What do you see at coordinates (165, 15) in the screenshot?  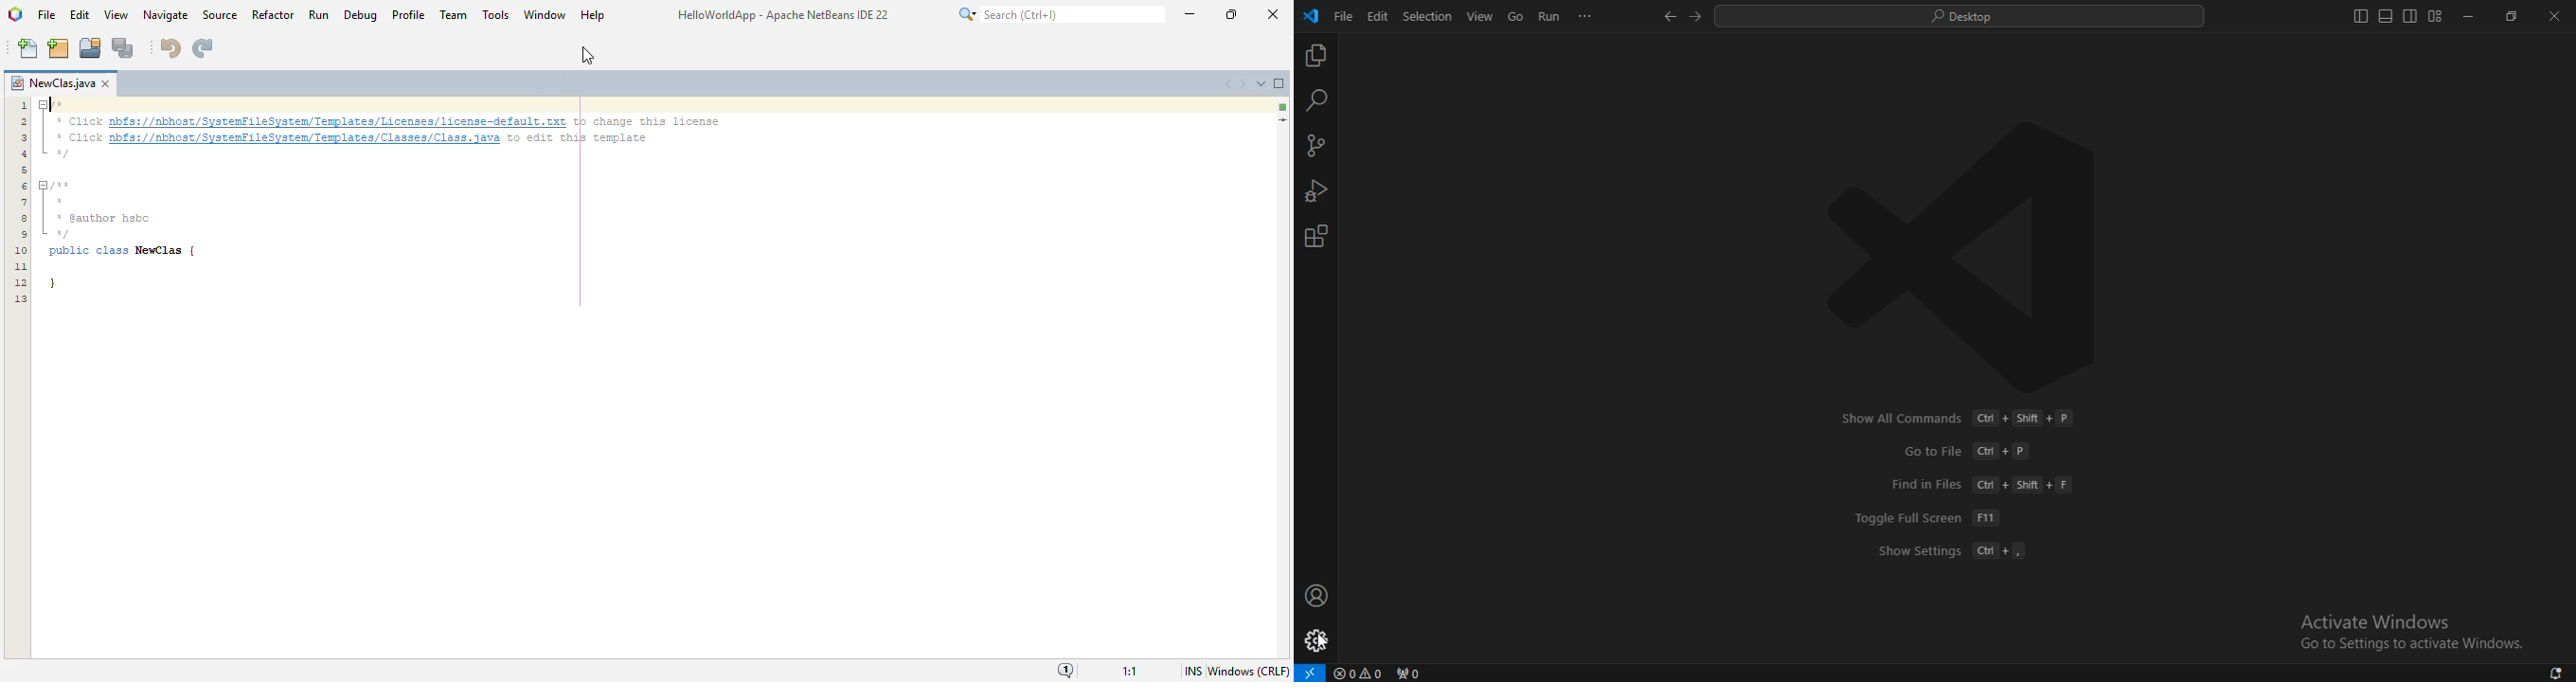 I see `navigate` at bounding box center [165, 15].